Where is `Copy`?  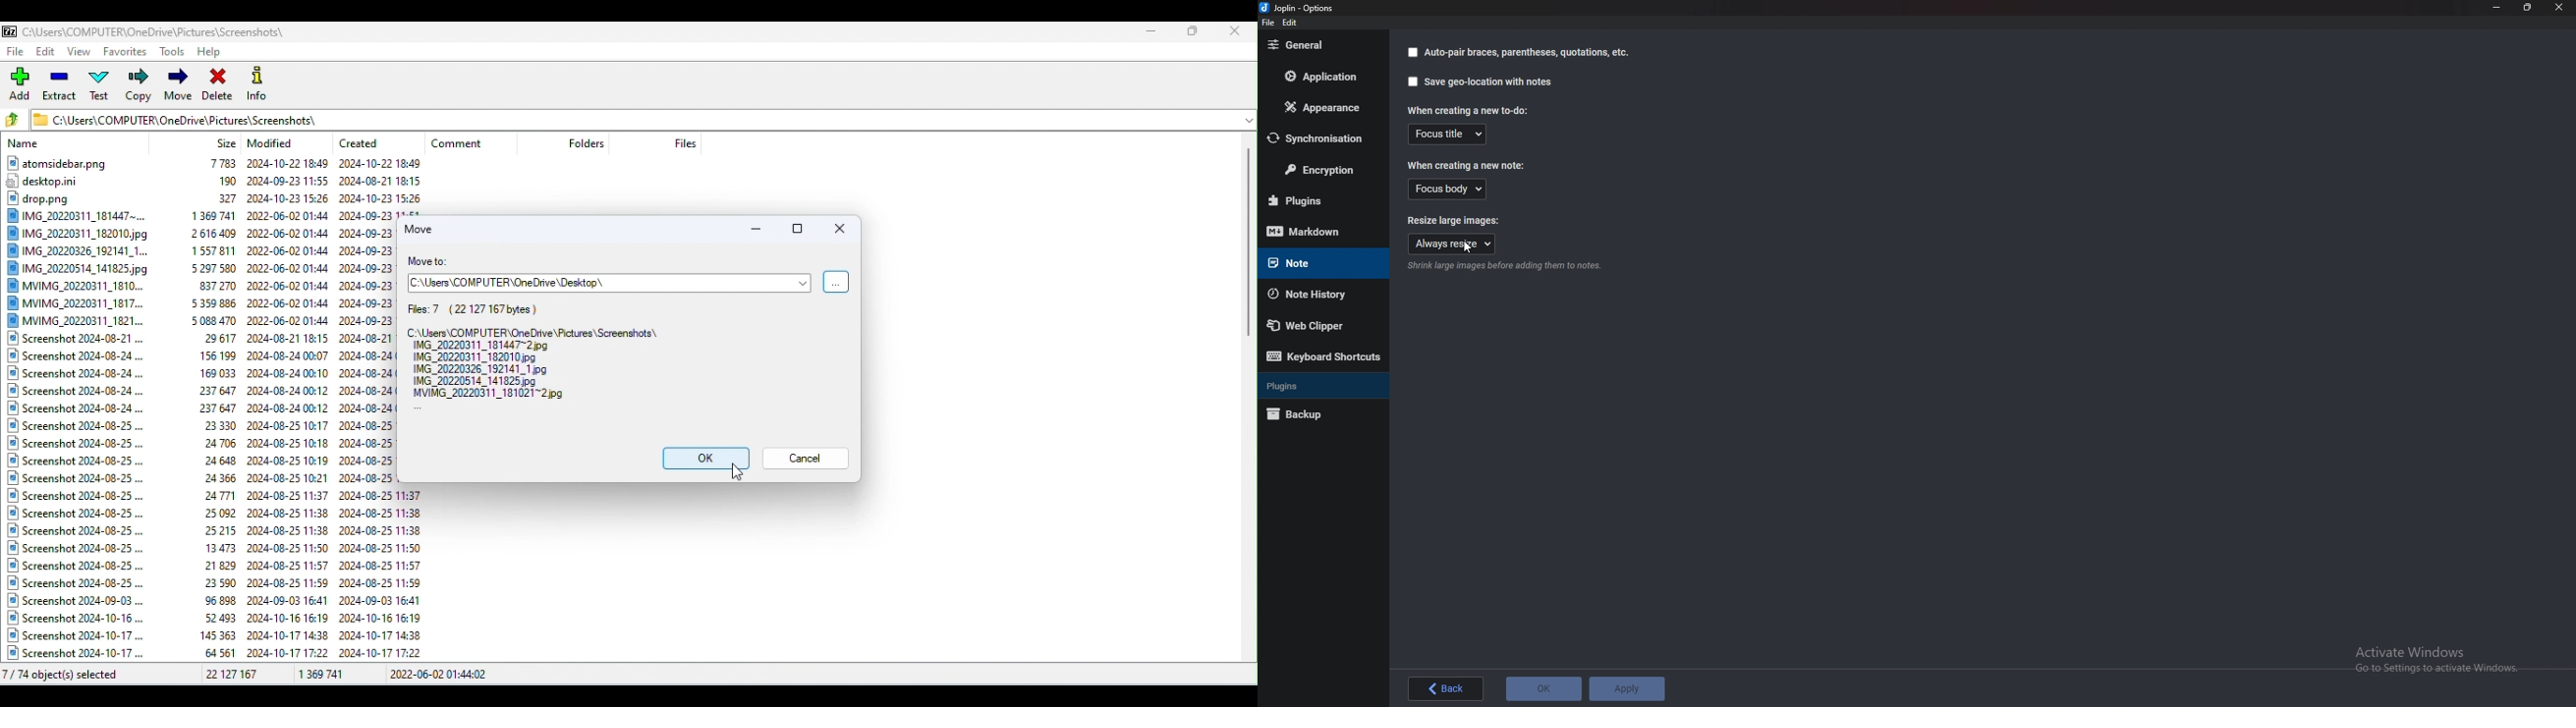 Copy is located at coordinates (138, 86).